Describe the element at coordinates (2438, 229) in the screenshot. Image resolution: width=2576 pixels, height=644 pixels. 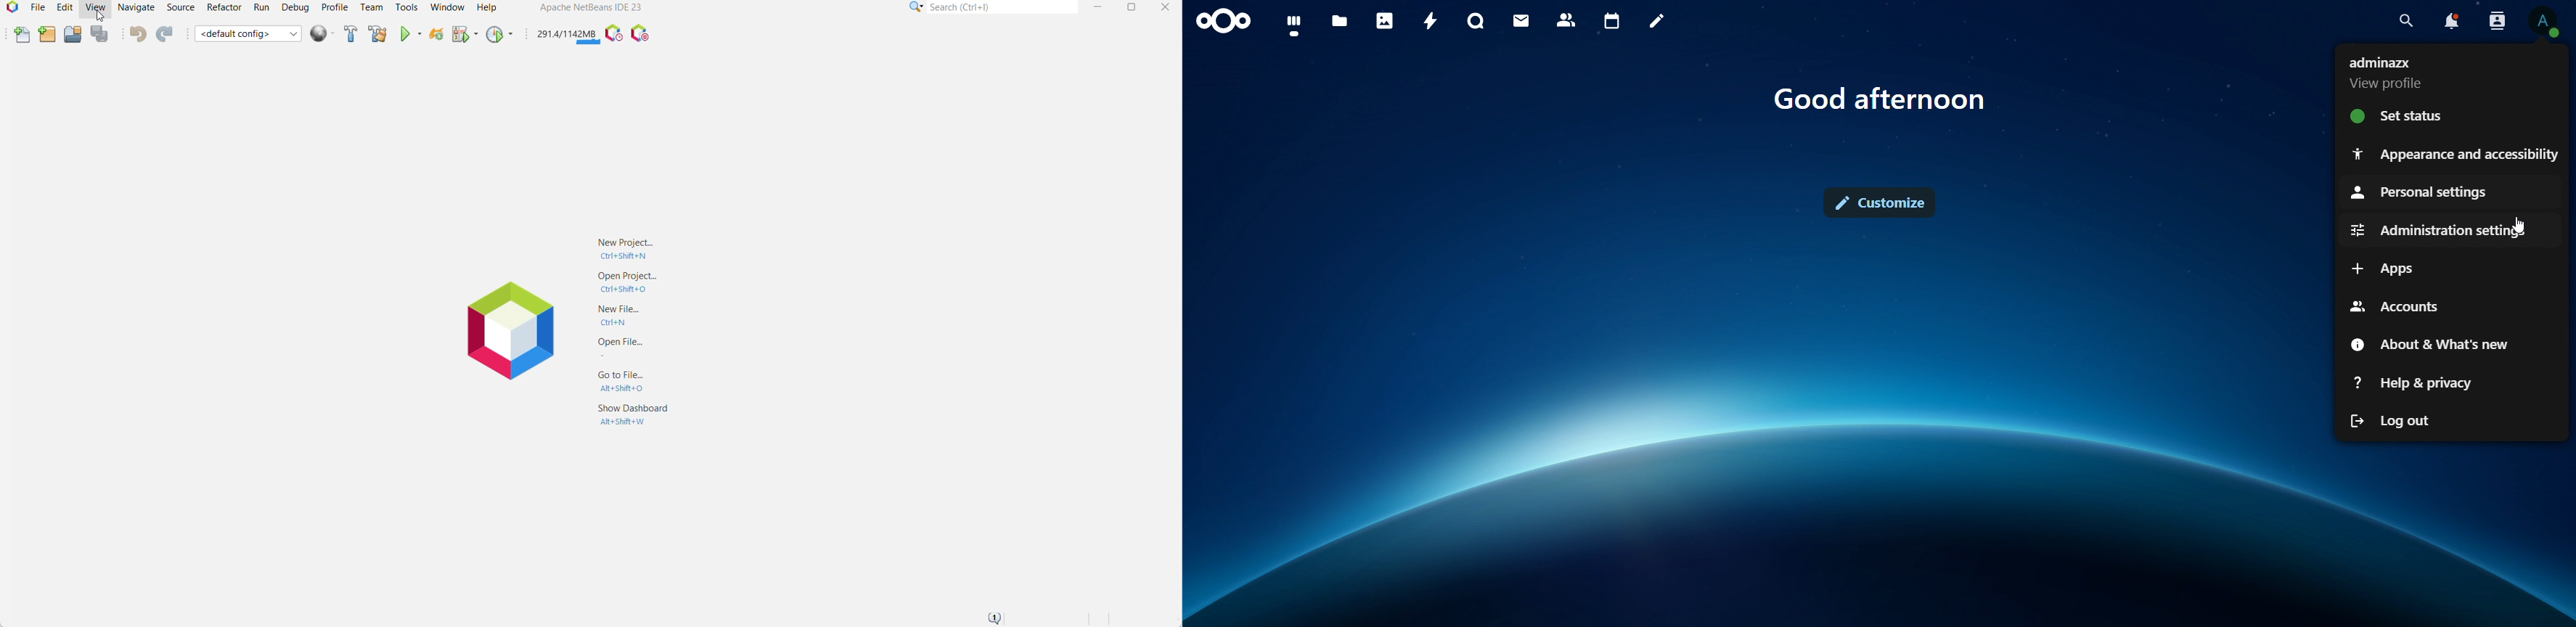
I see `administration settings` at that location.